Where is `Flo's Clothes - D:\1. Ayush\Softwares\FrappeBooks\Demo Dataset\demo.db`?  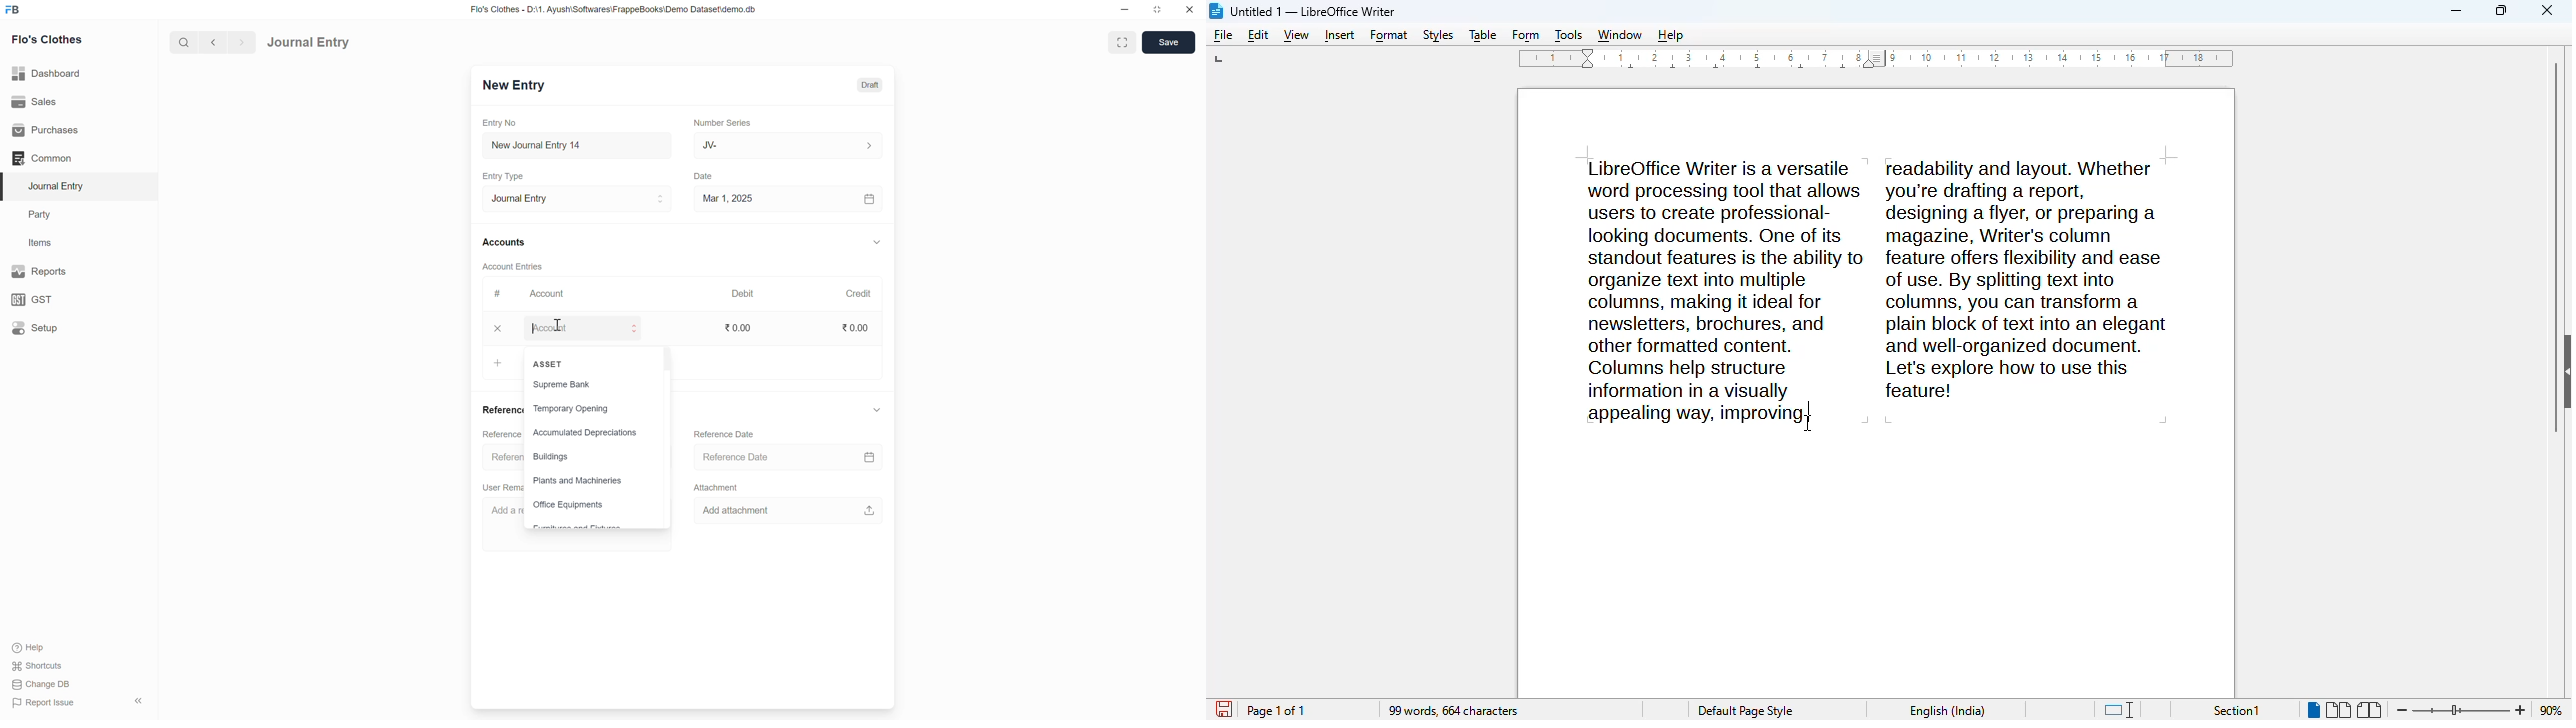
Flo's Clothes - D:\1. Ayush\Softwares\FrappeBooks\Demo Dataset\demo.db is located at coordinates (616, 9).